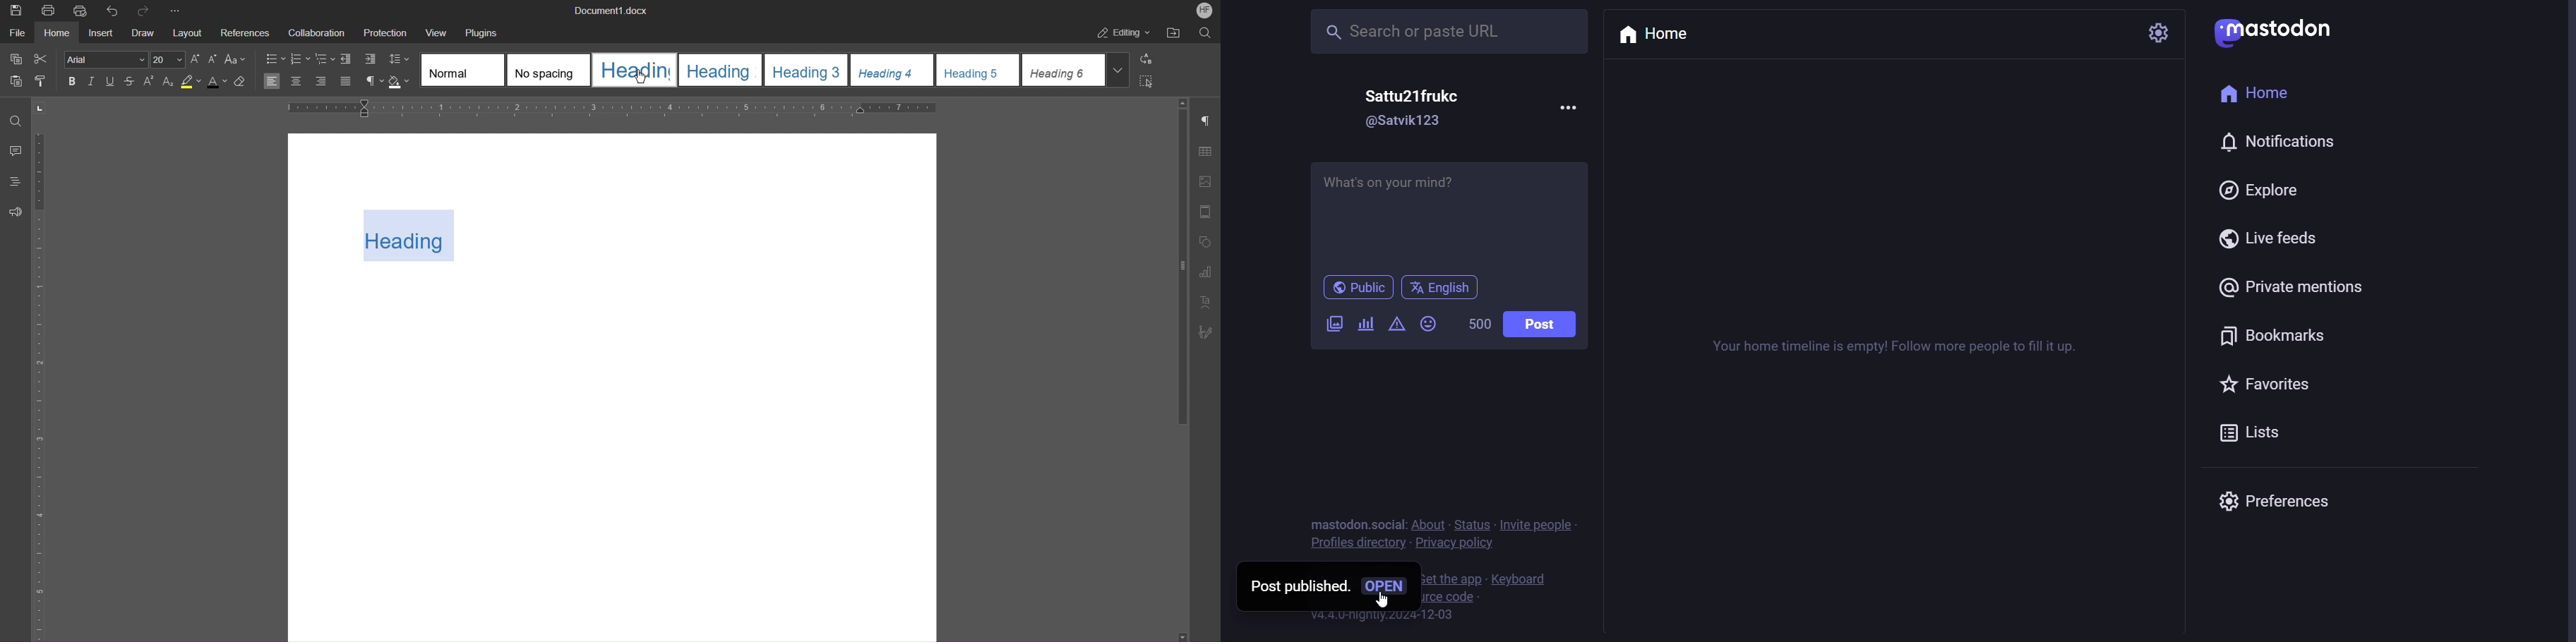  What do you see at coordinates (1657, 37) in the screenshot?
I see `home` at bounding box center [1657, 37].